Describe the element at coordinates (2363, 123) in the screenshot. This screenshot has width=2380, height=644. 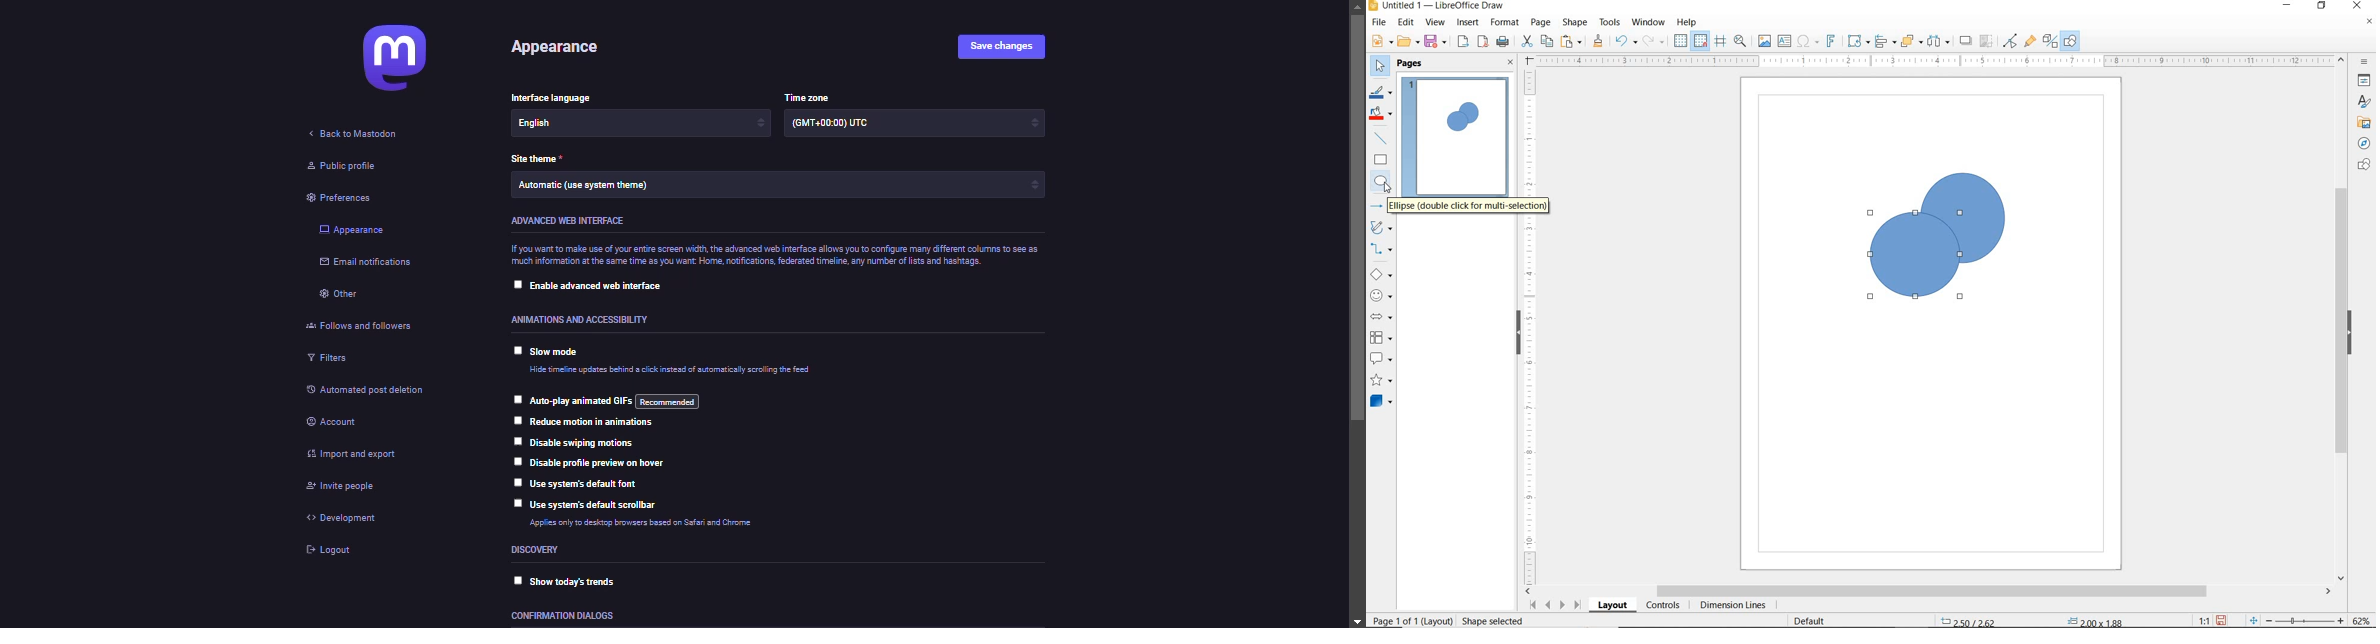
I see `GALLERY` at that location.